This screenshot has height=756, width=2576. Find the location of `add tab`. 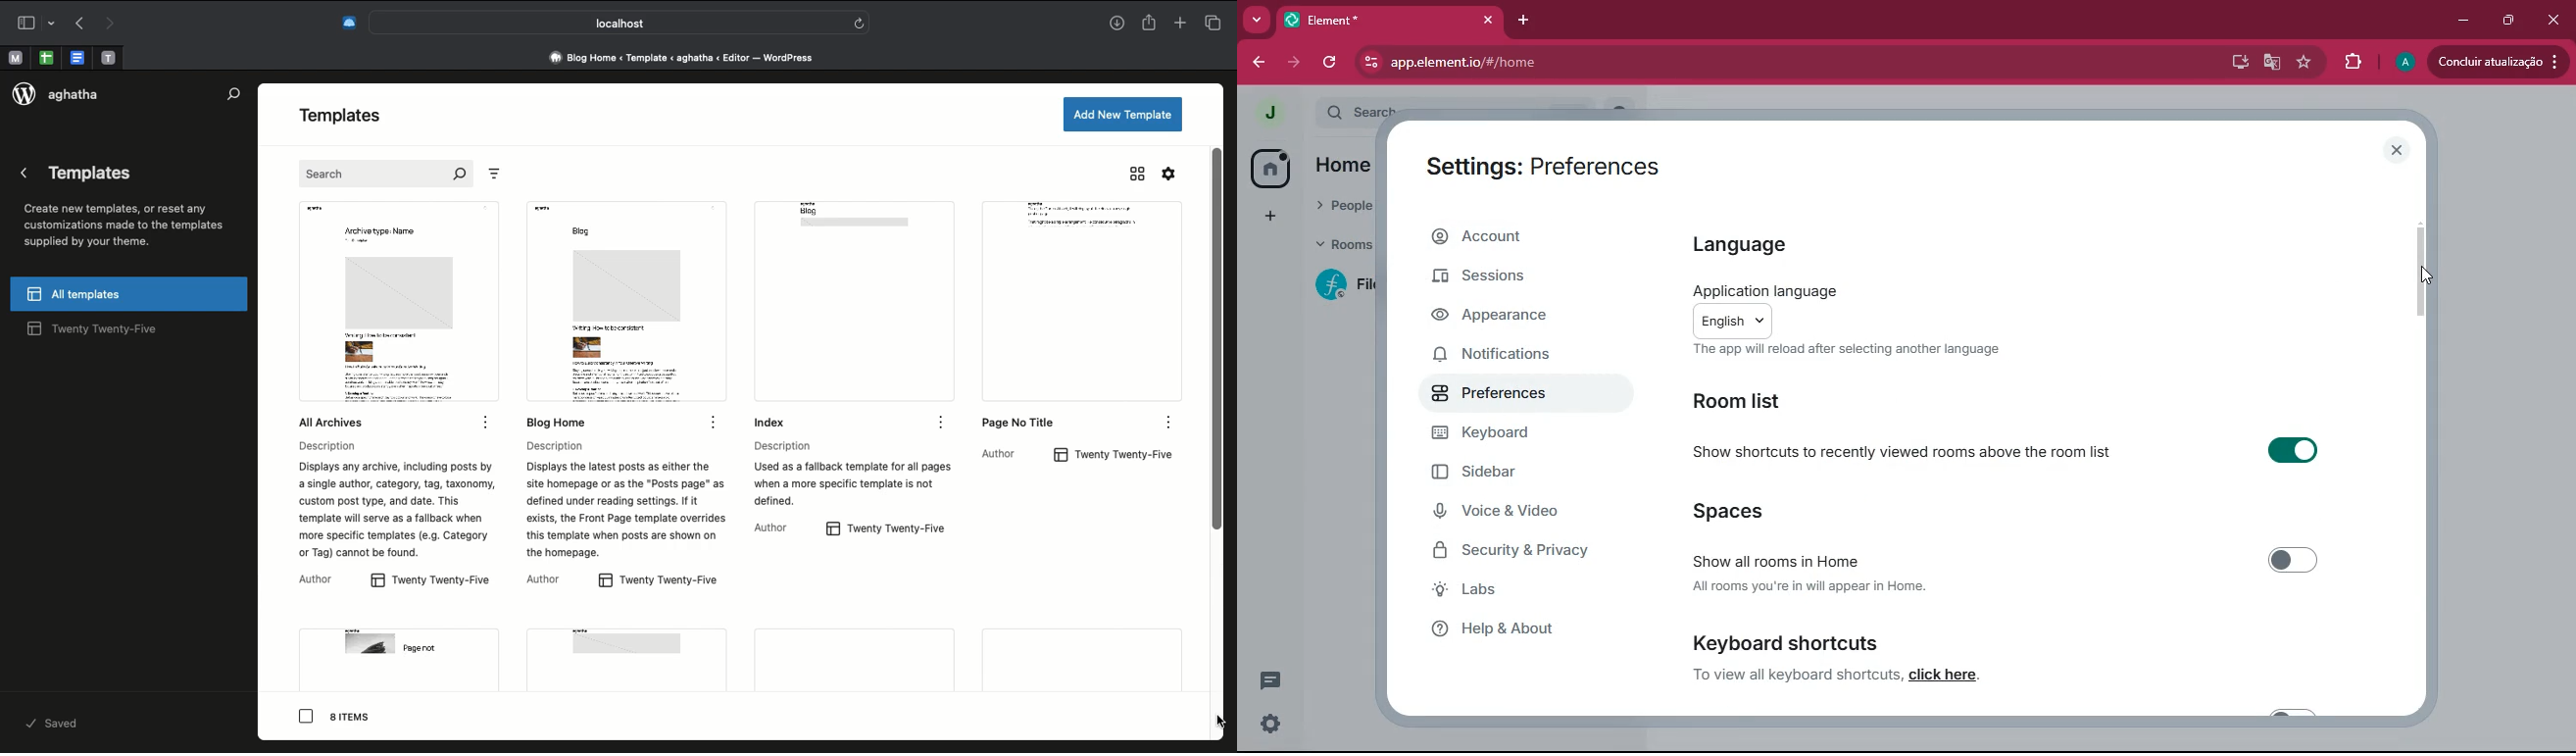

add tab is located at coordinates (1519, 24).